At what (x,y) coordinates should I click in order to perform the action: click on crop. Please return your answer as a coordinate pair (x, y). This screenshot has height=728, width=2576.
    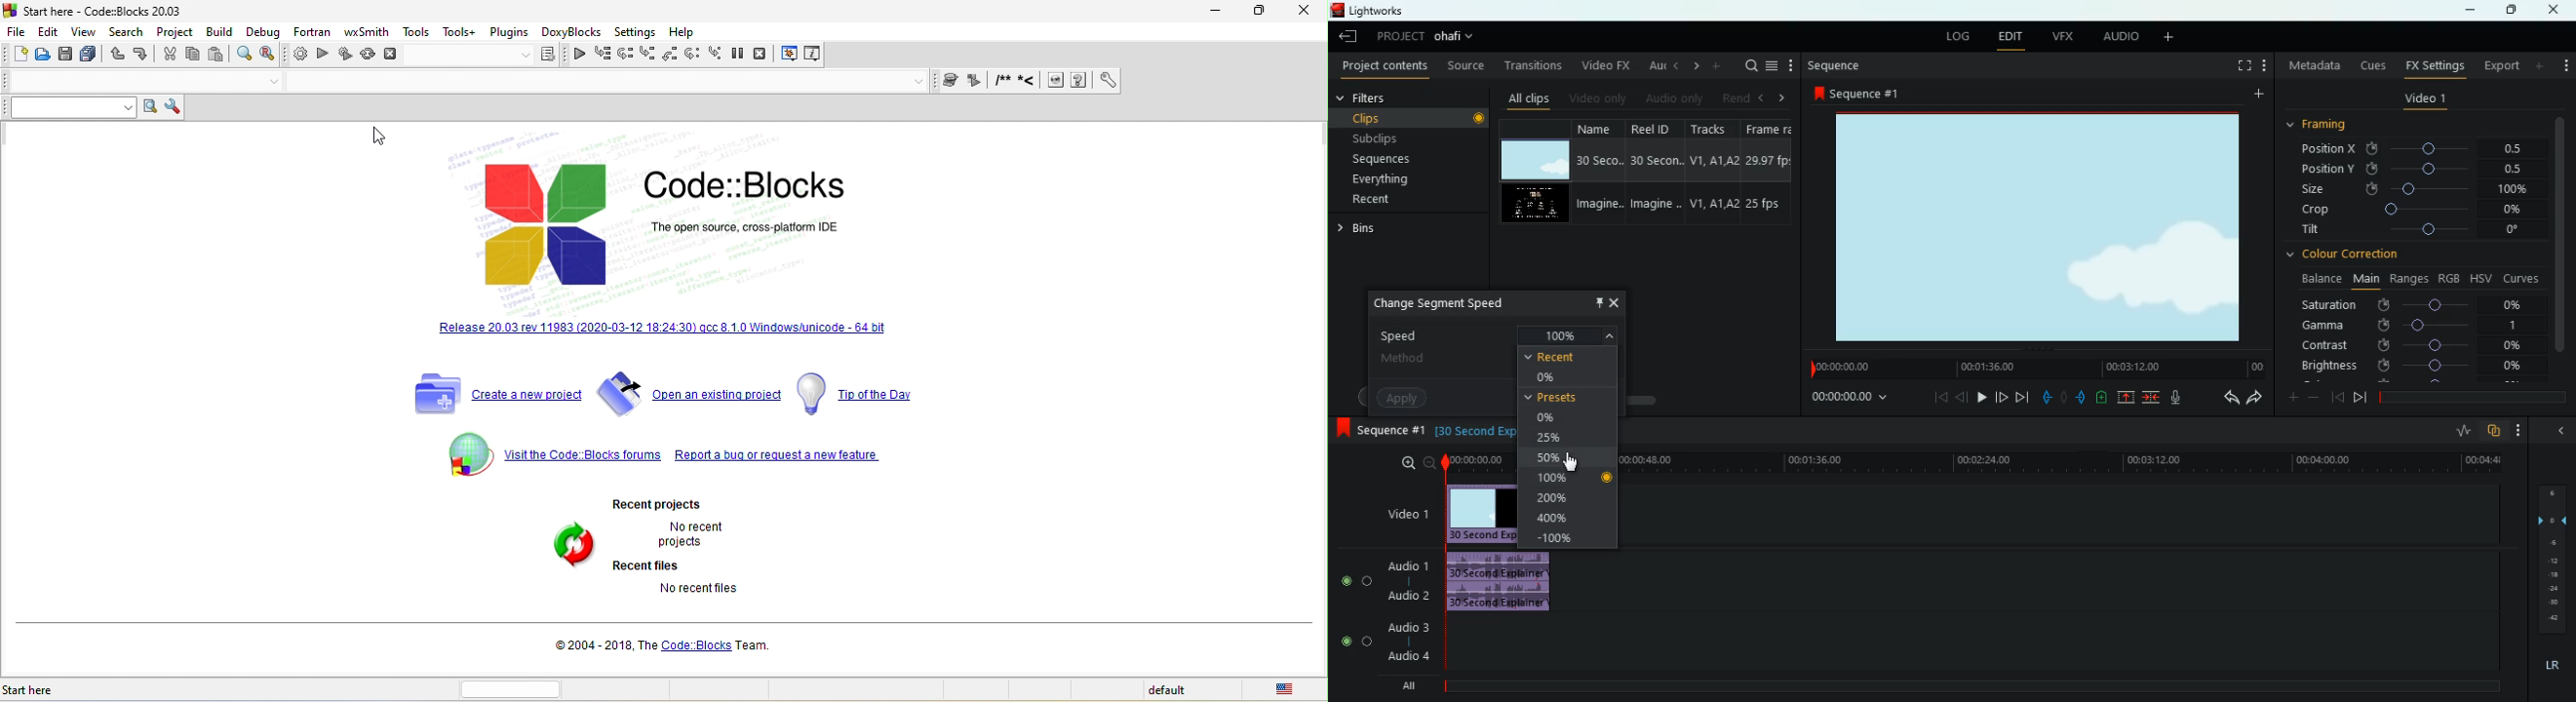
    Looking at the image, I should click on (2413, 212).